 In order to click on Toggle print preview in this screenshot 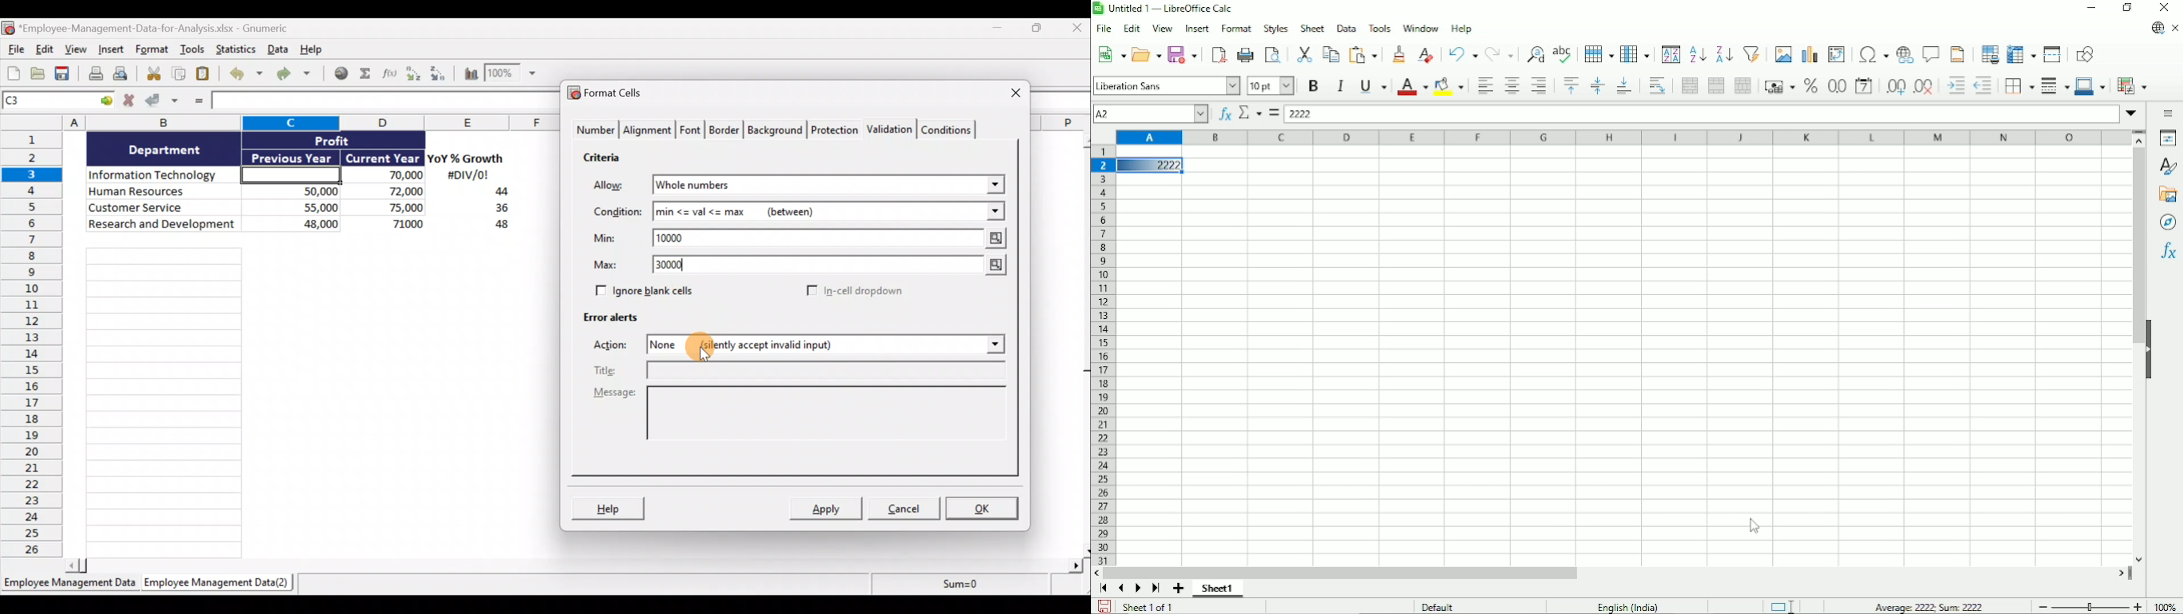, I will do `click(1273, 54)`.